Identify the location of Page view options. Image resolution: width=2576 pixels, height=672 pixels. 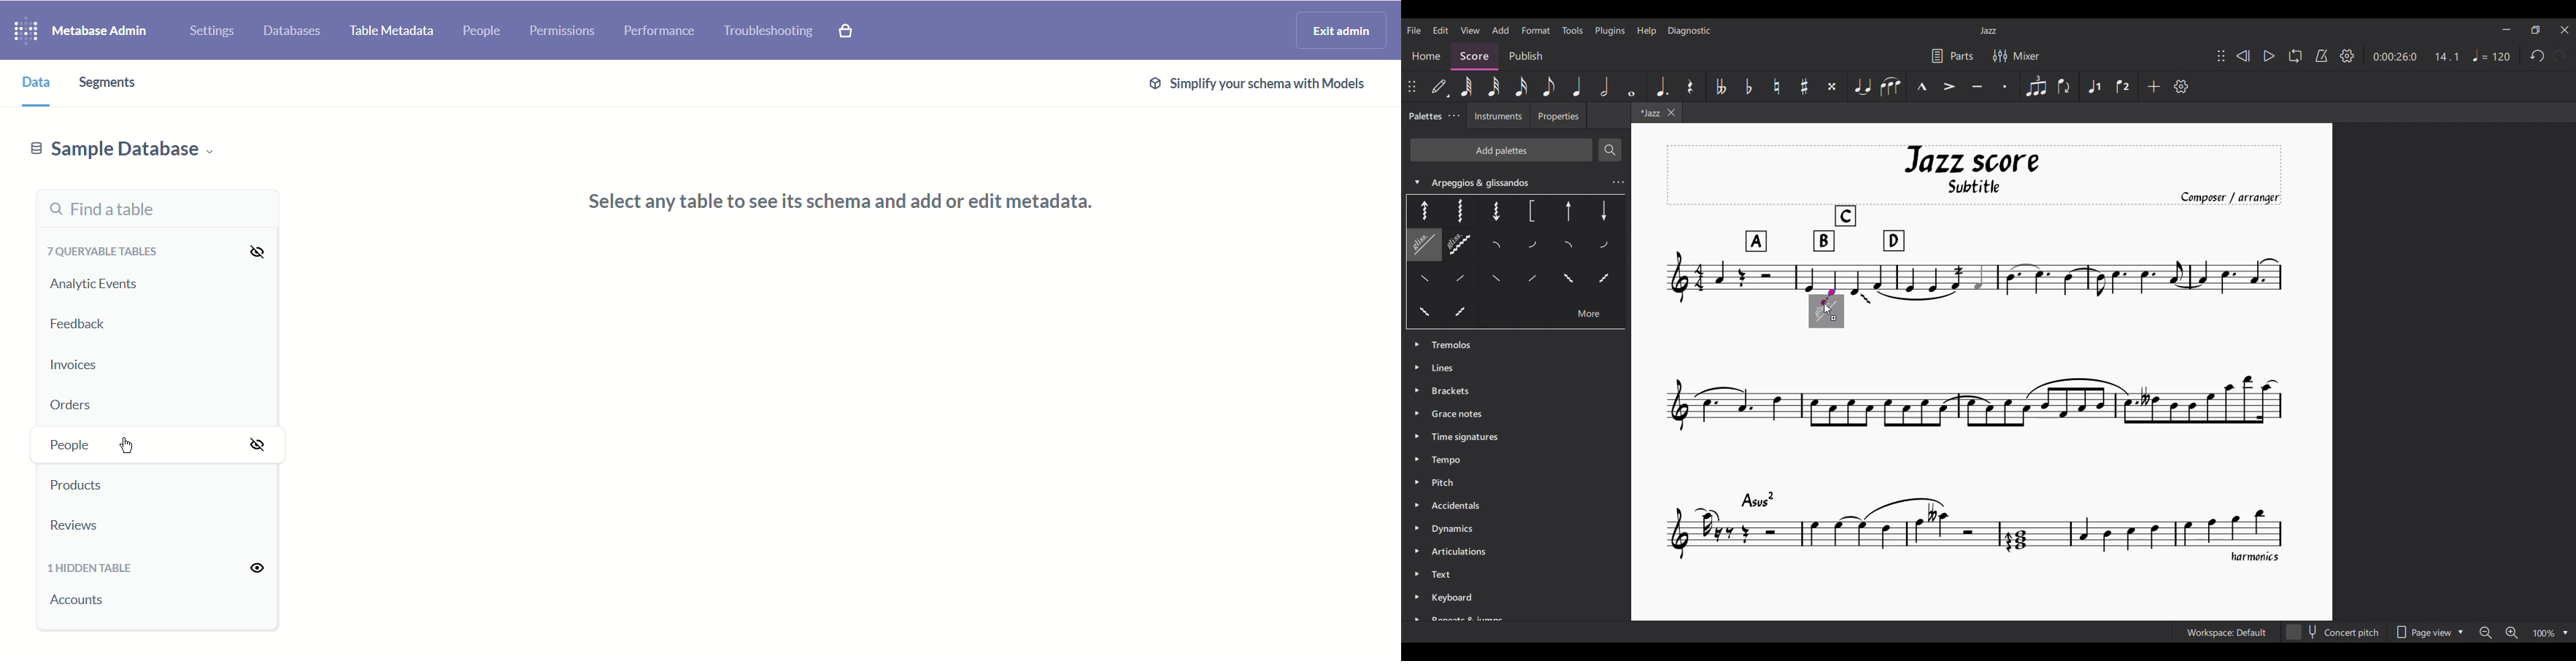
(2430, 632).